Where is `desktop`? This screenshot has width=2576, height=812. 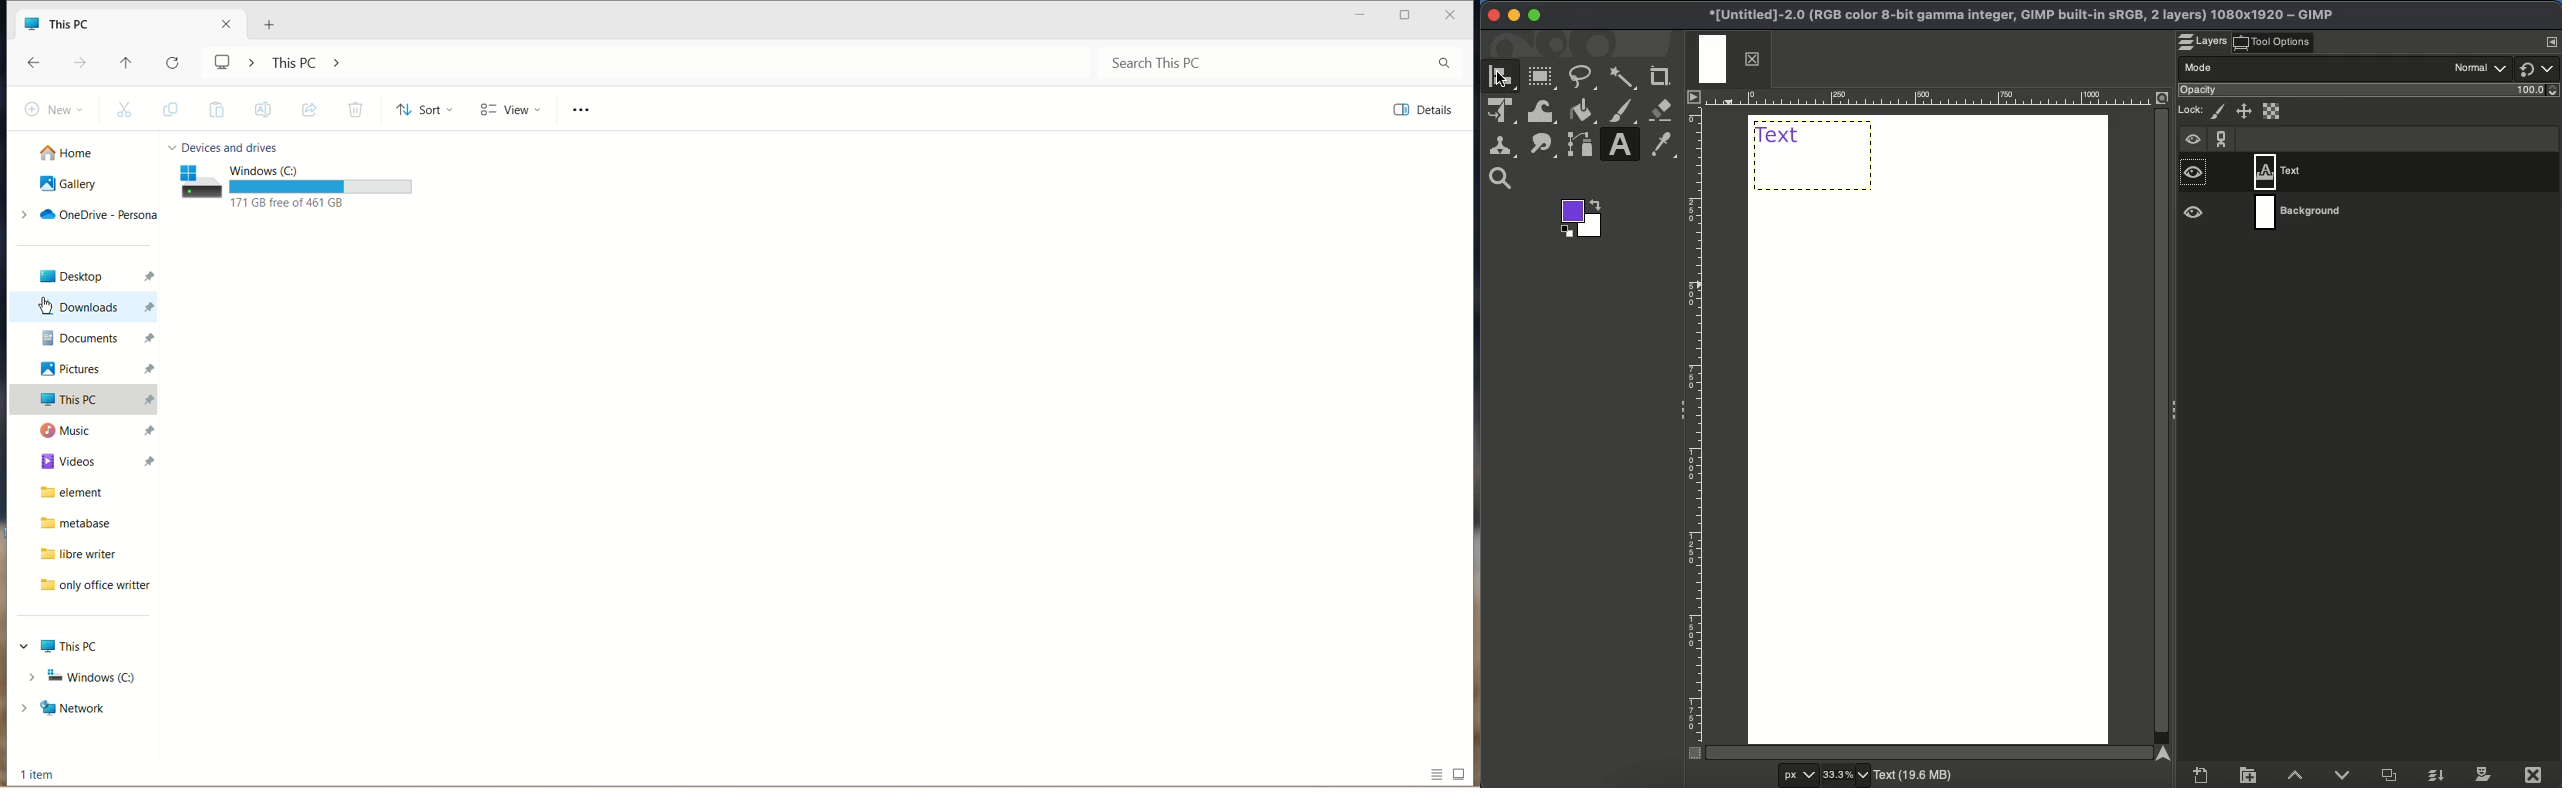 desktop is located at coordinates (87, 275).